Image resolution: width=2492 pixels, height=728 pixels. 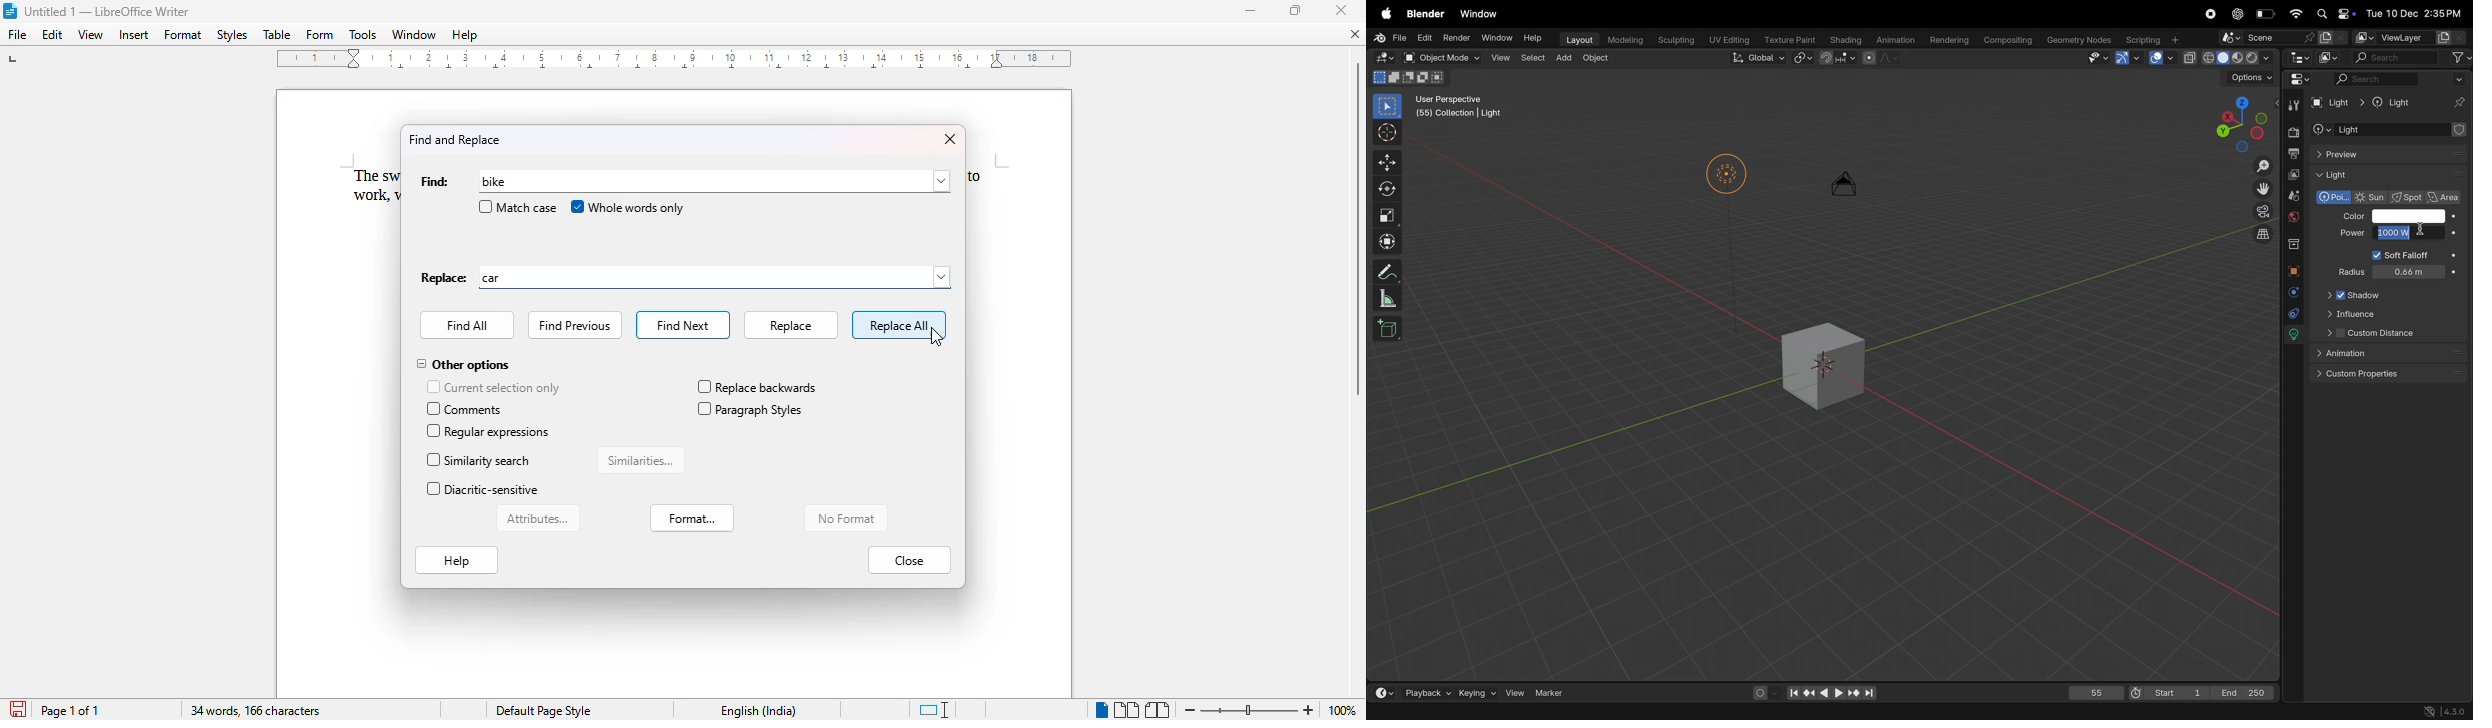 I want to click on proportional editing objects, so click(x=1879, y=60).